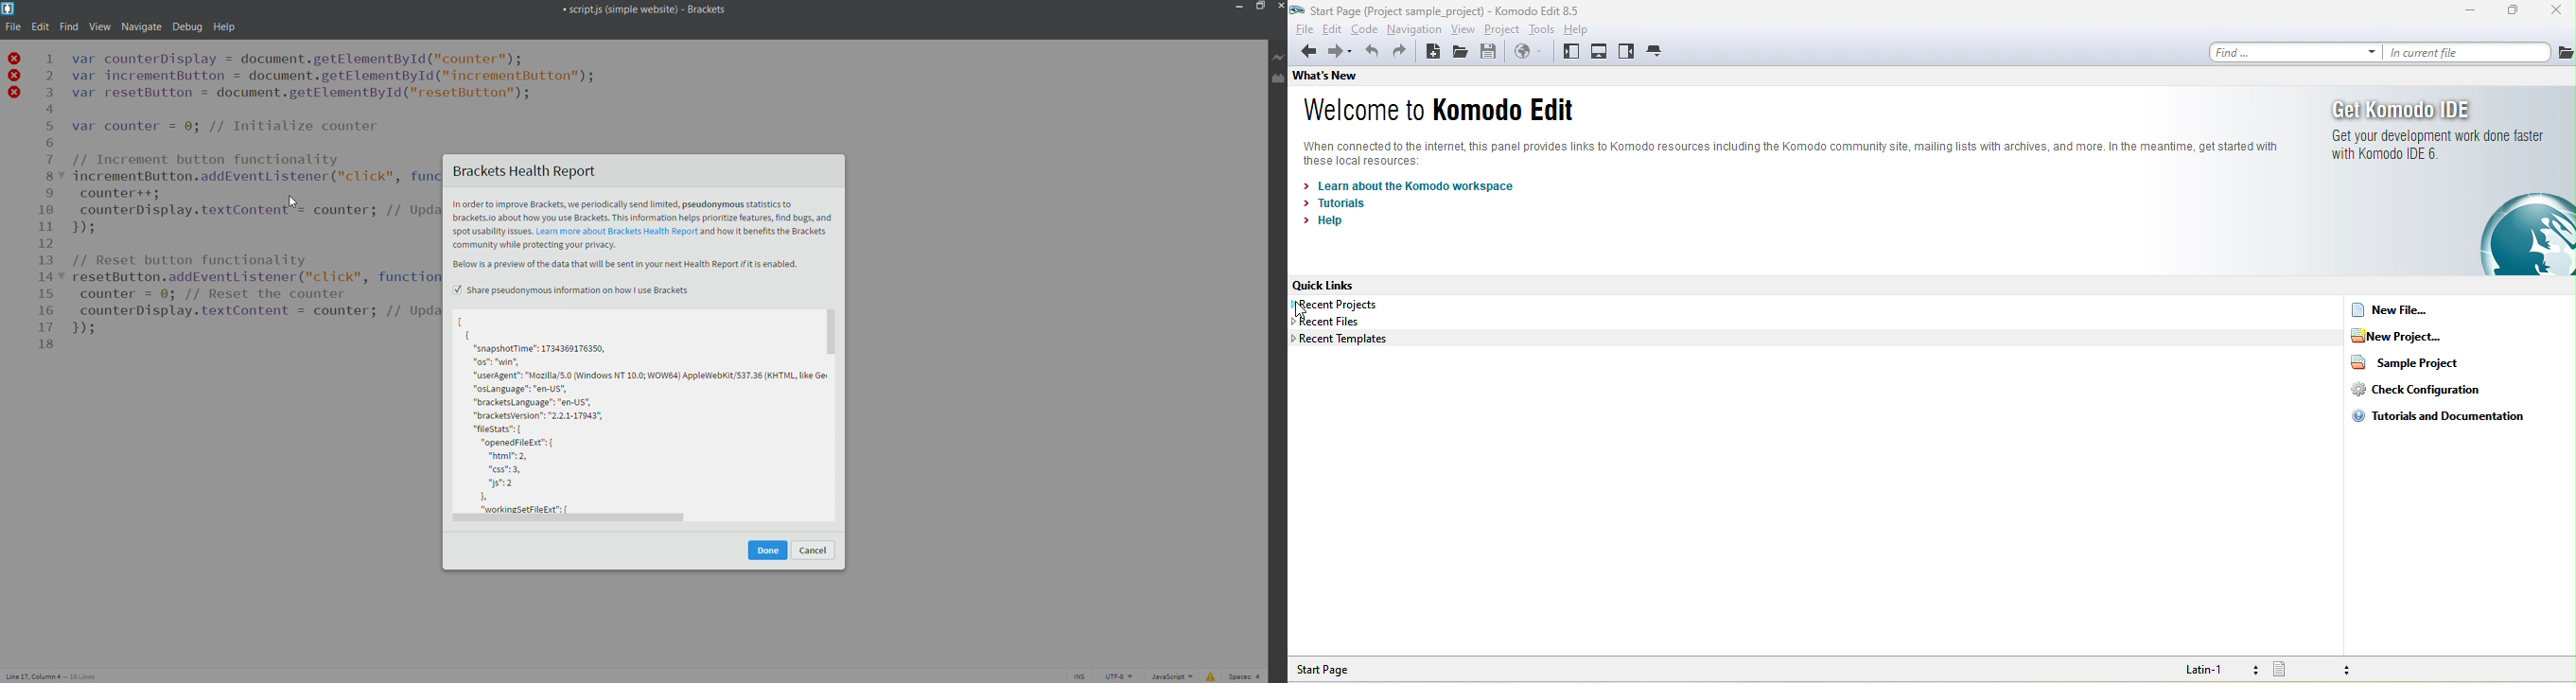 The height and width of the screenshot is (700, 2576). What do you see at coordinates (1279, 80) in the screenshot?
I see `extension manager` at bounding box center [1279, 80].